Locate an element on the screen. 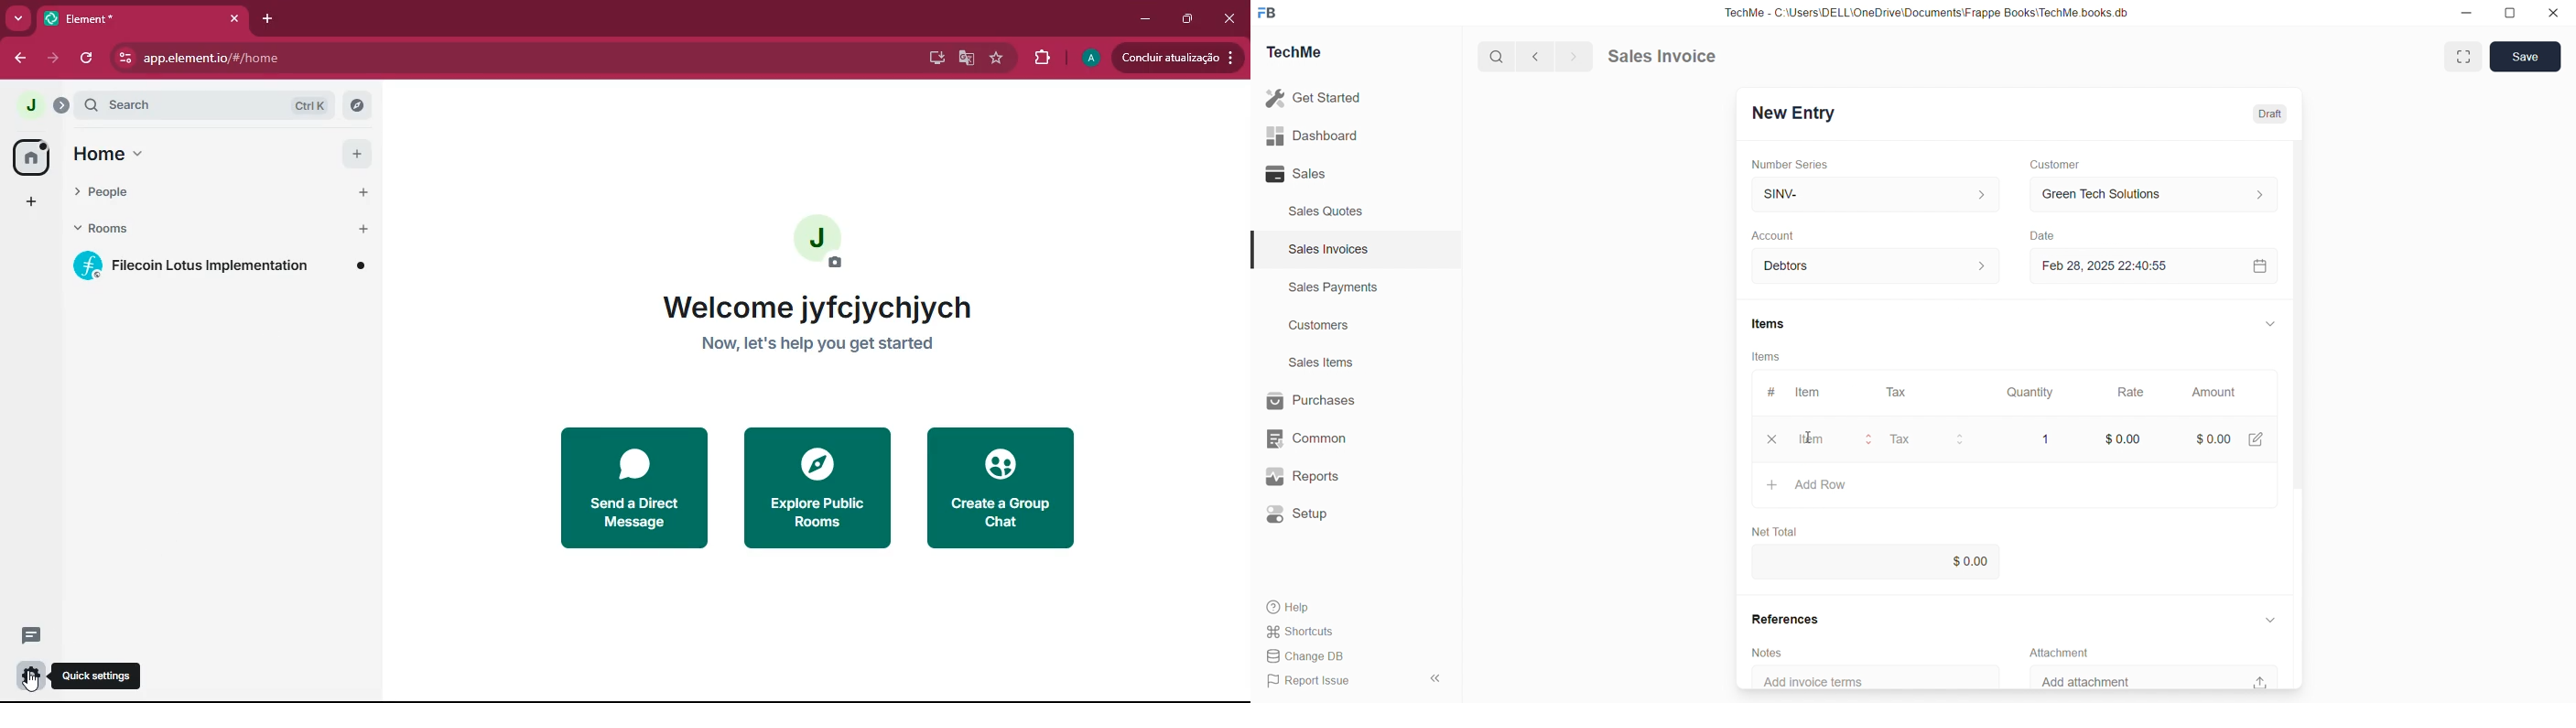  Net Total is located at coordinates (1777, 532).